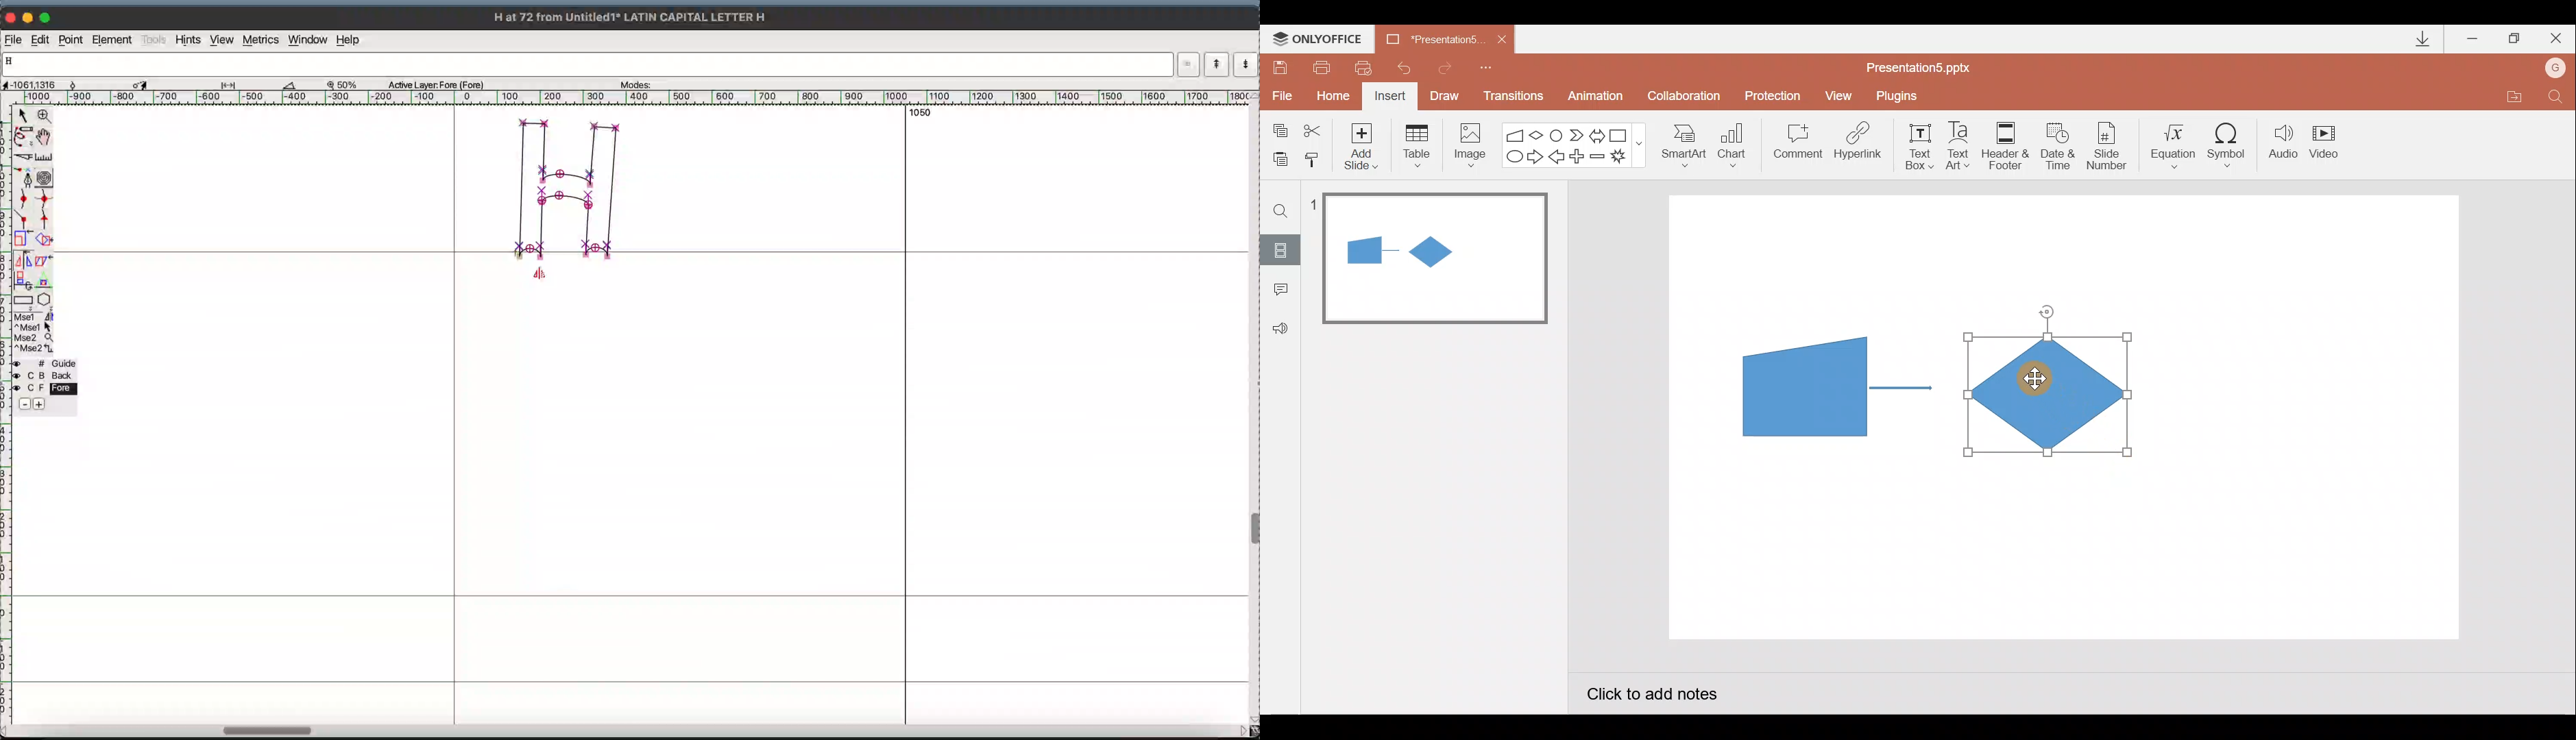  What do you see at coordinates (46, 384) in the screenshot?
I see `layer palette` at bounding box center [46, 384].